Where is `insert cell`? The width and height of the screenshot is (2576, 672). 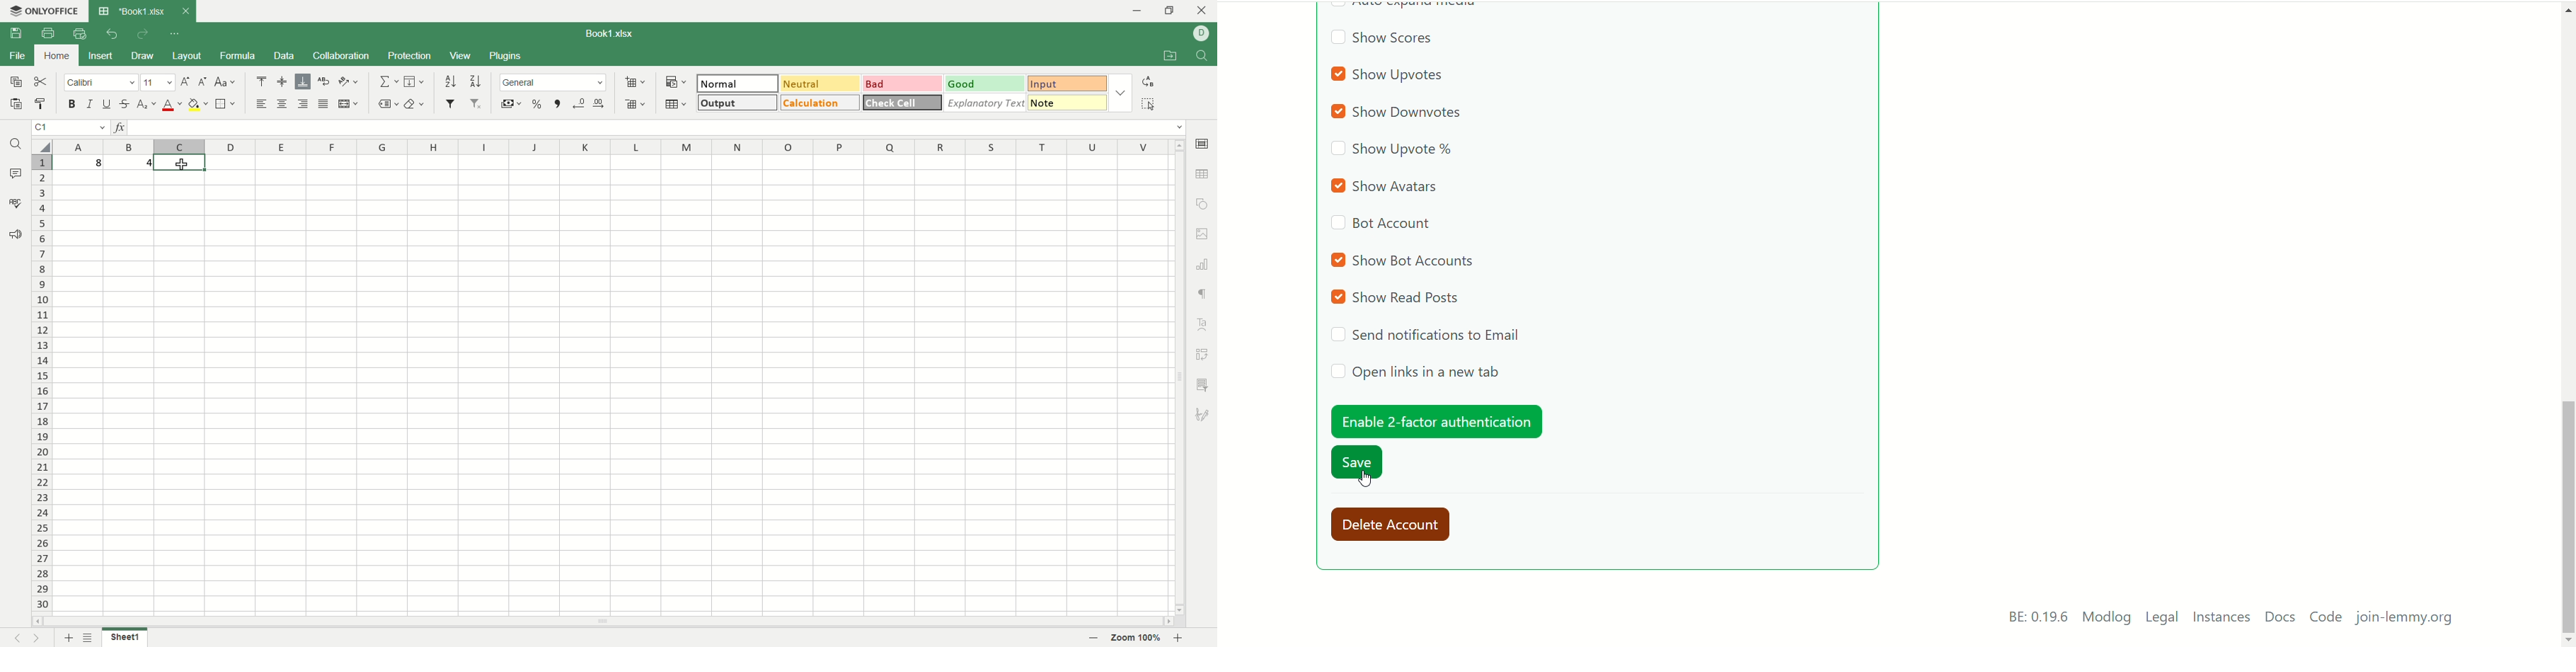
insert cell is located at coordinates (634, 84).